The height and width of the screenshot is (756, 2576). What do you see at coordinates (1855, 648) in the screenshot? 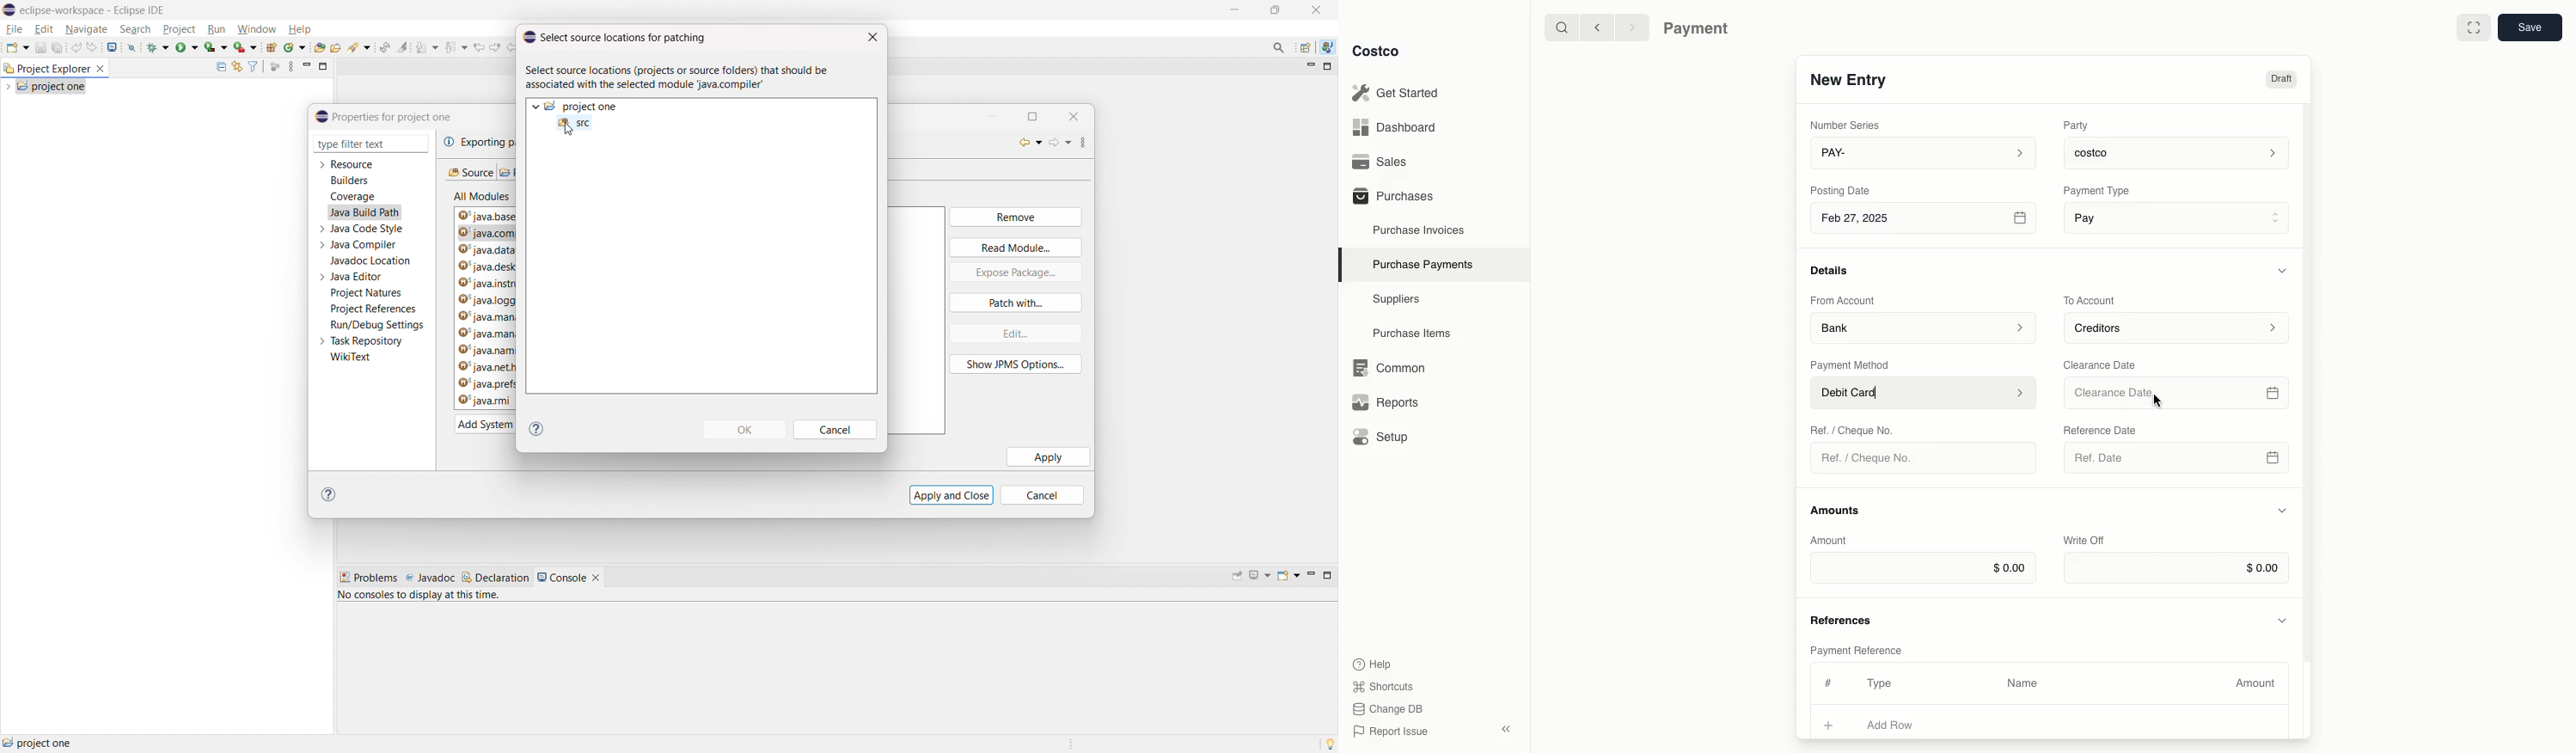
I see `Payment Reference` at bounding box center [1855, 648].